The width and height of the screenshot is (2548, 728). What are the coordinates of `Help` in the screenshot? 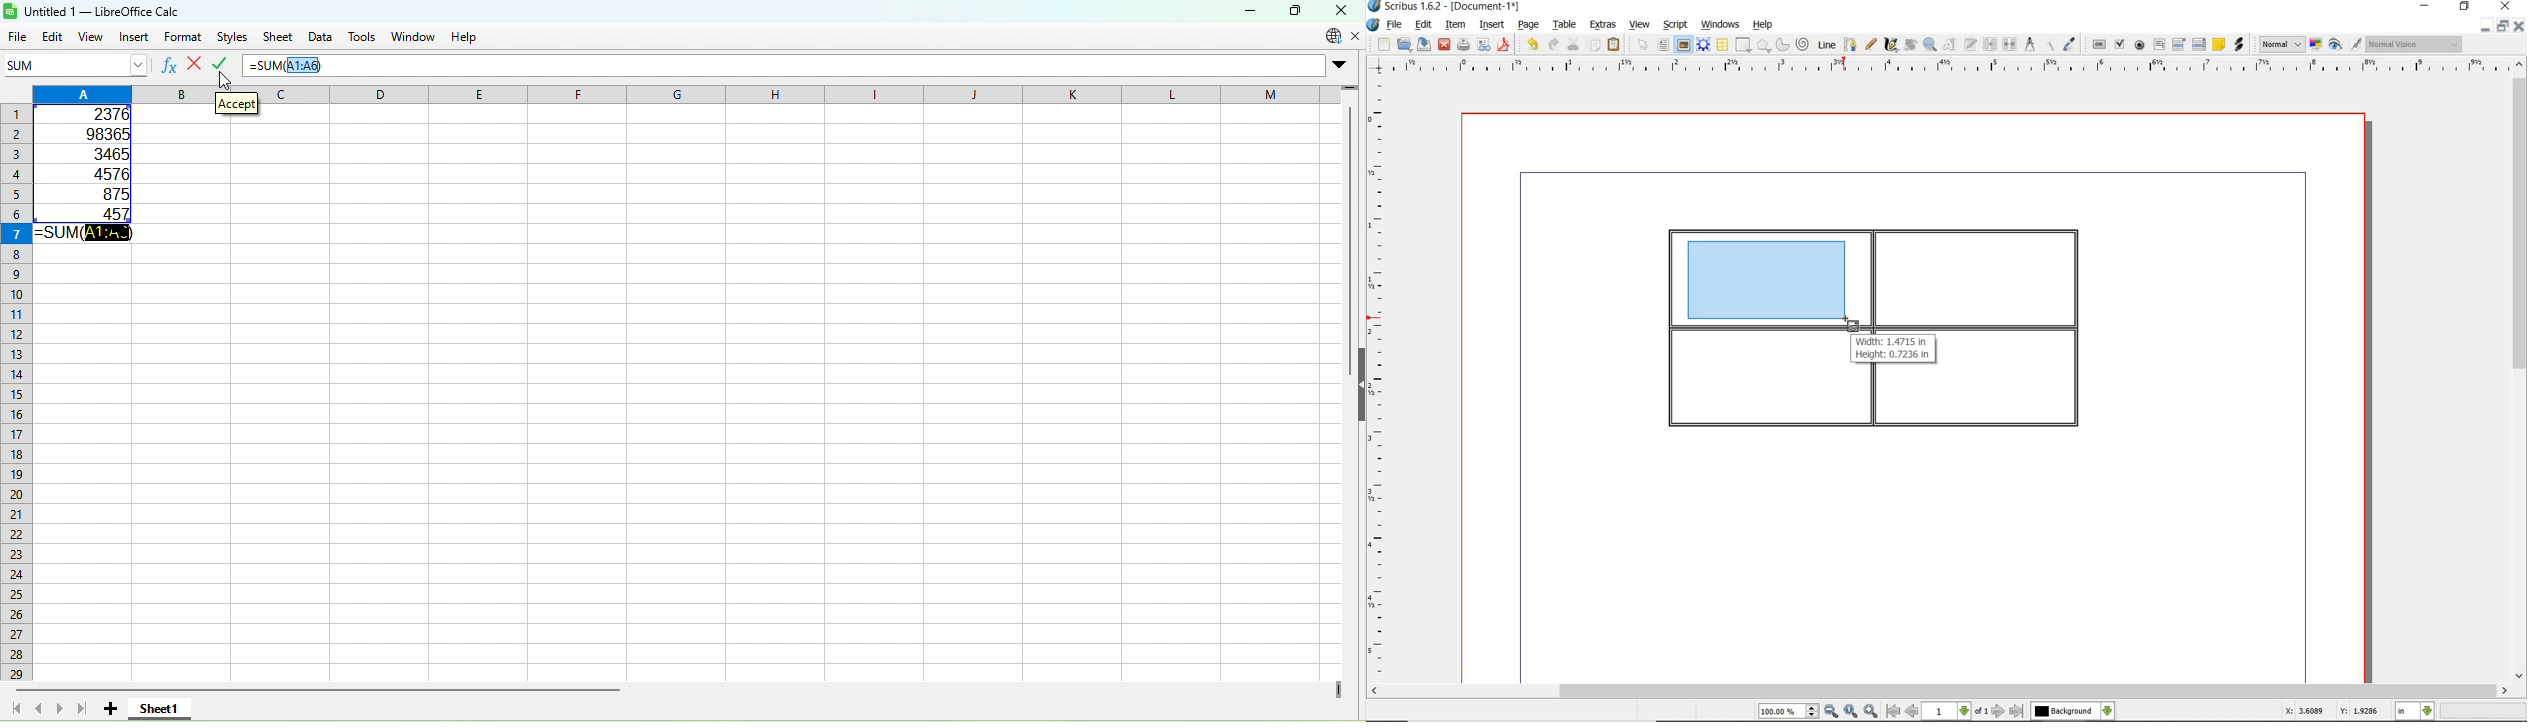 It's located at (467, 36).